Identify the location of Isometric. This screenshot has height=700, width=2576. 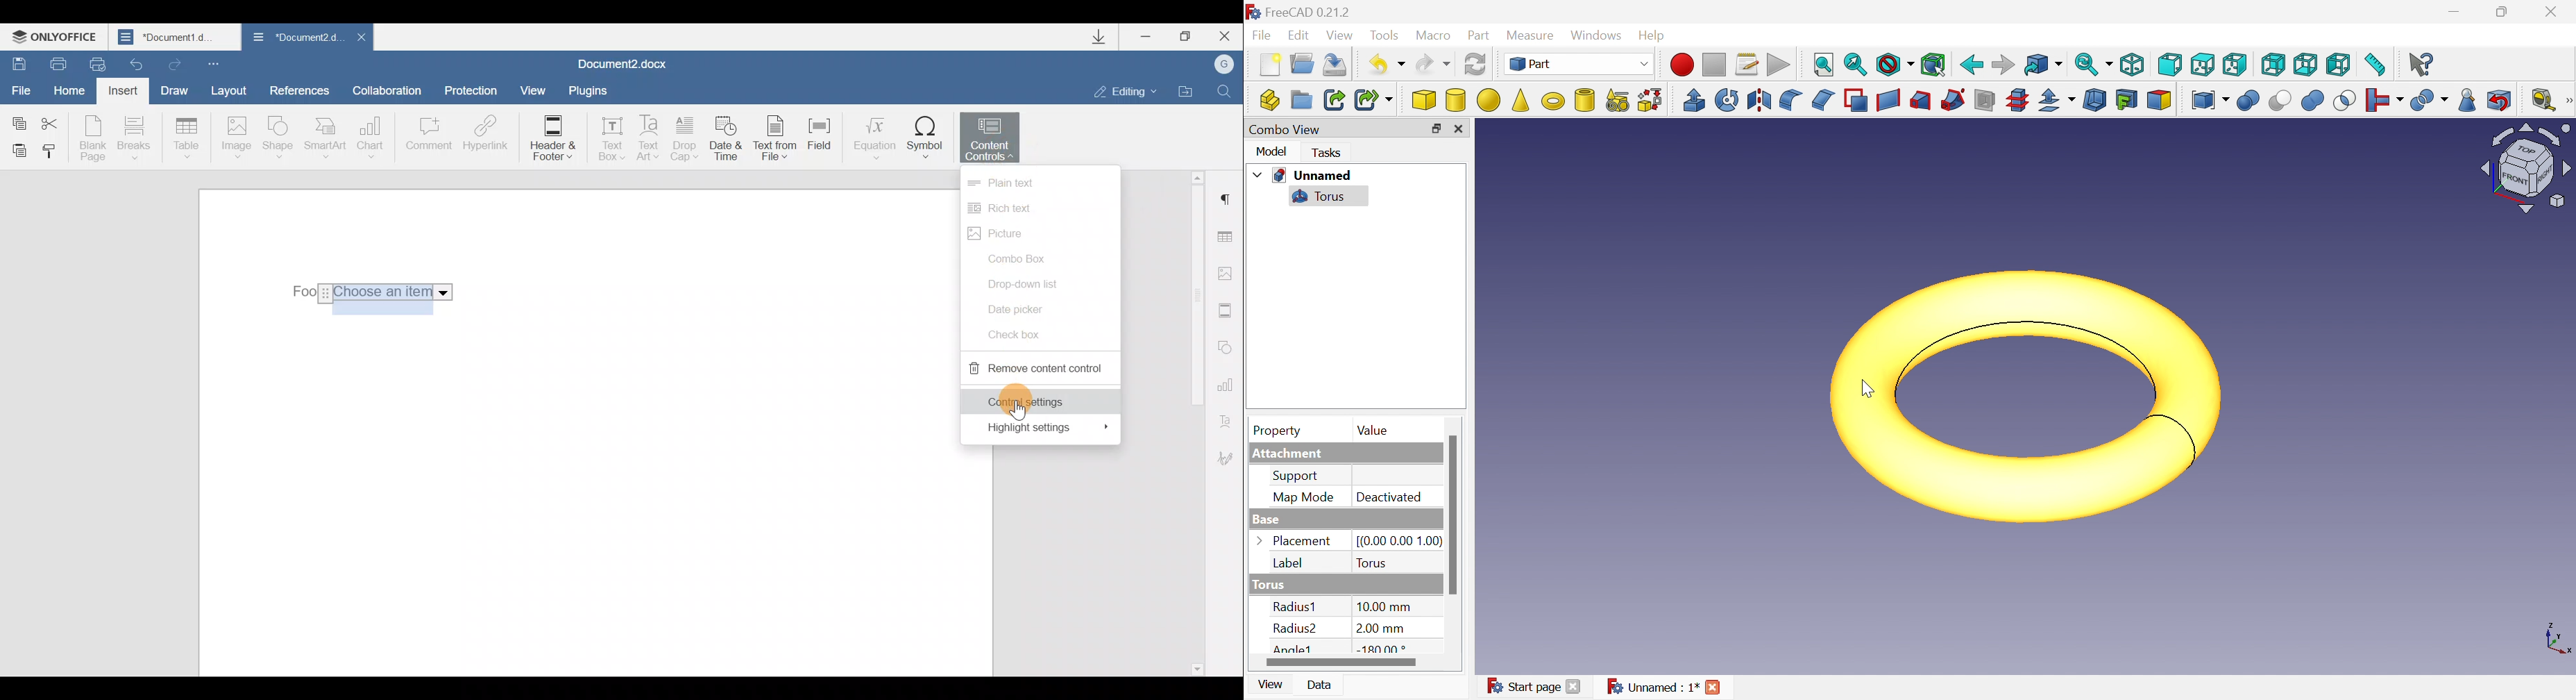
(2134, 67).